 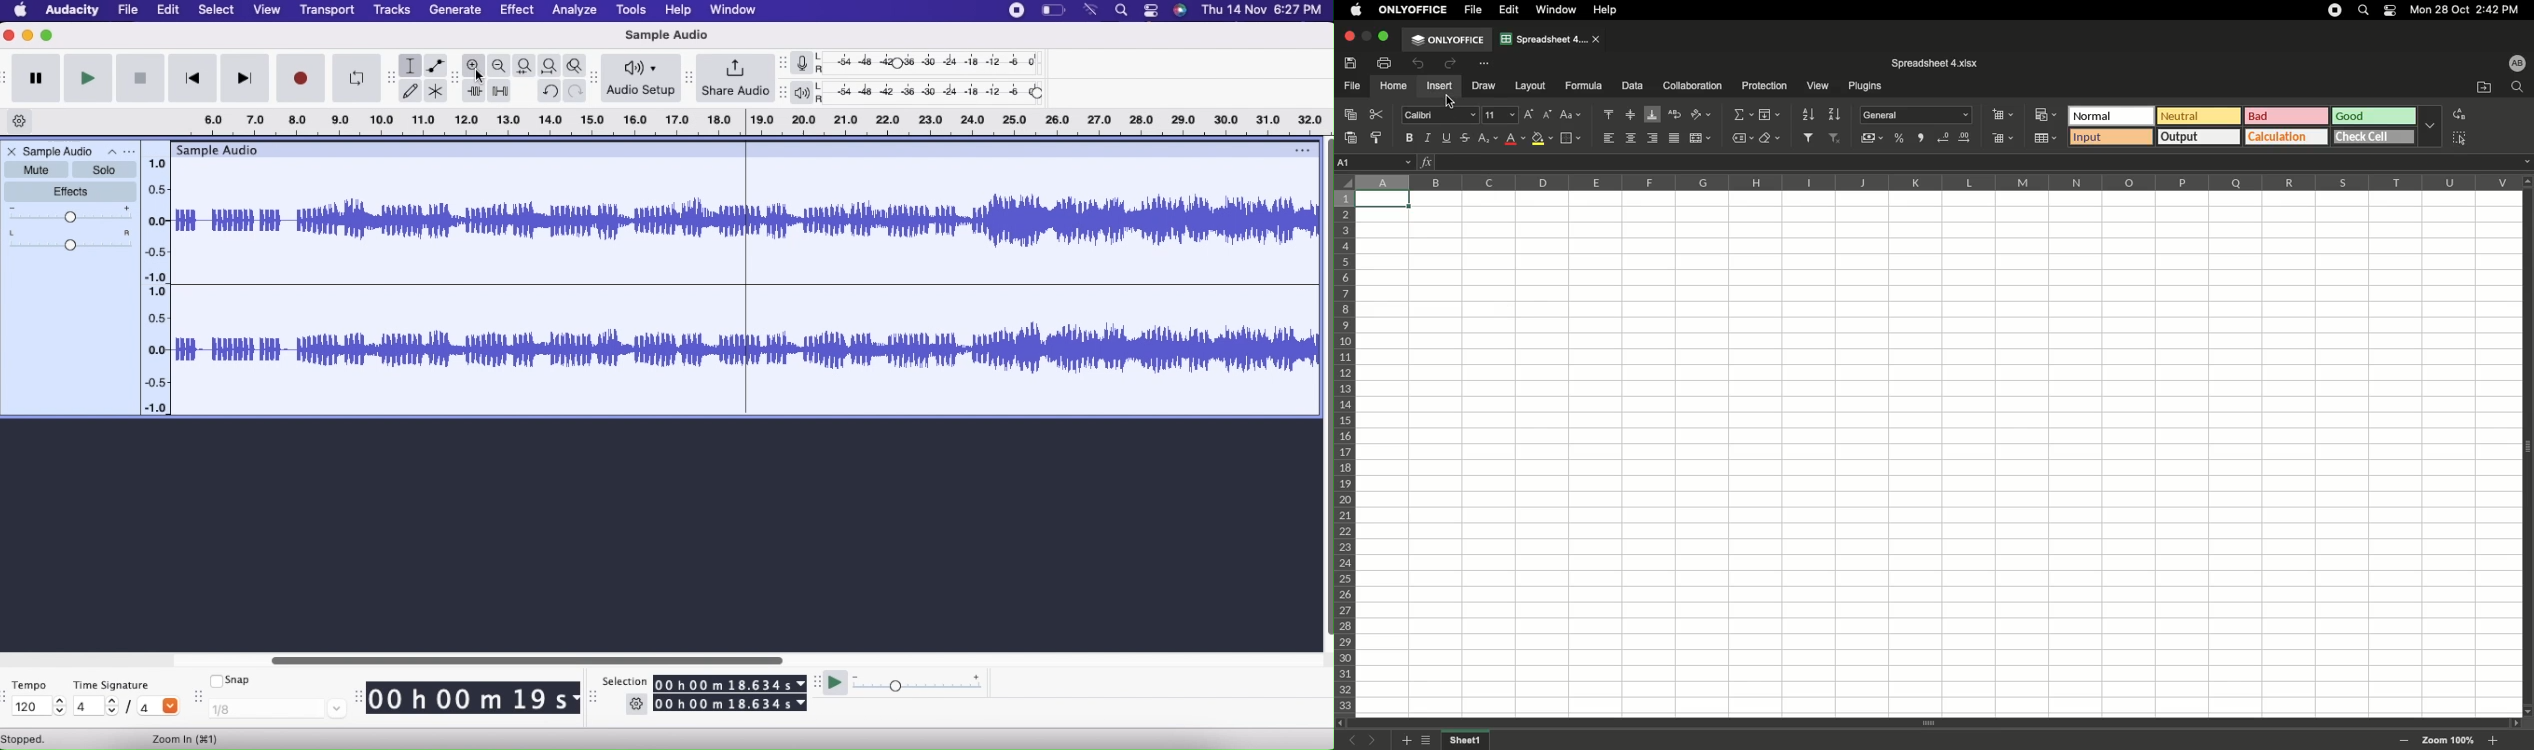 What do you see at coordinates (193, 78) in the screenshot?
I see `Skip to start` at bounding box center [193, 78].